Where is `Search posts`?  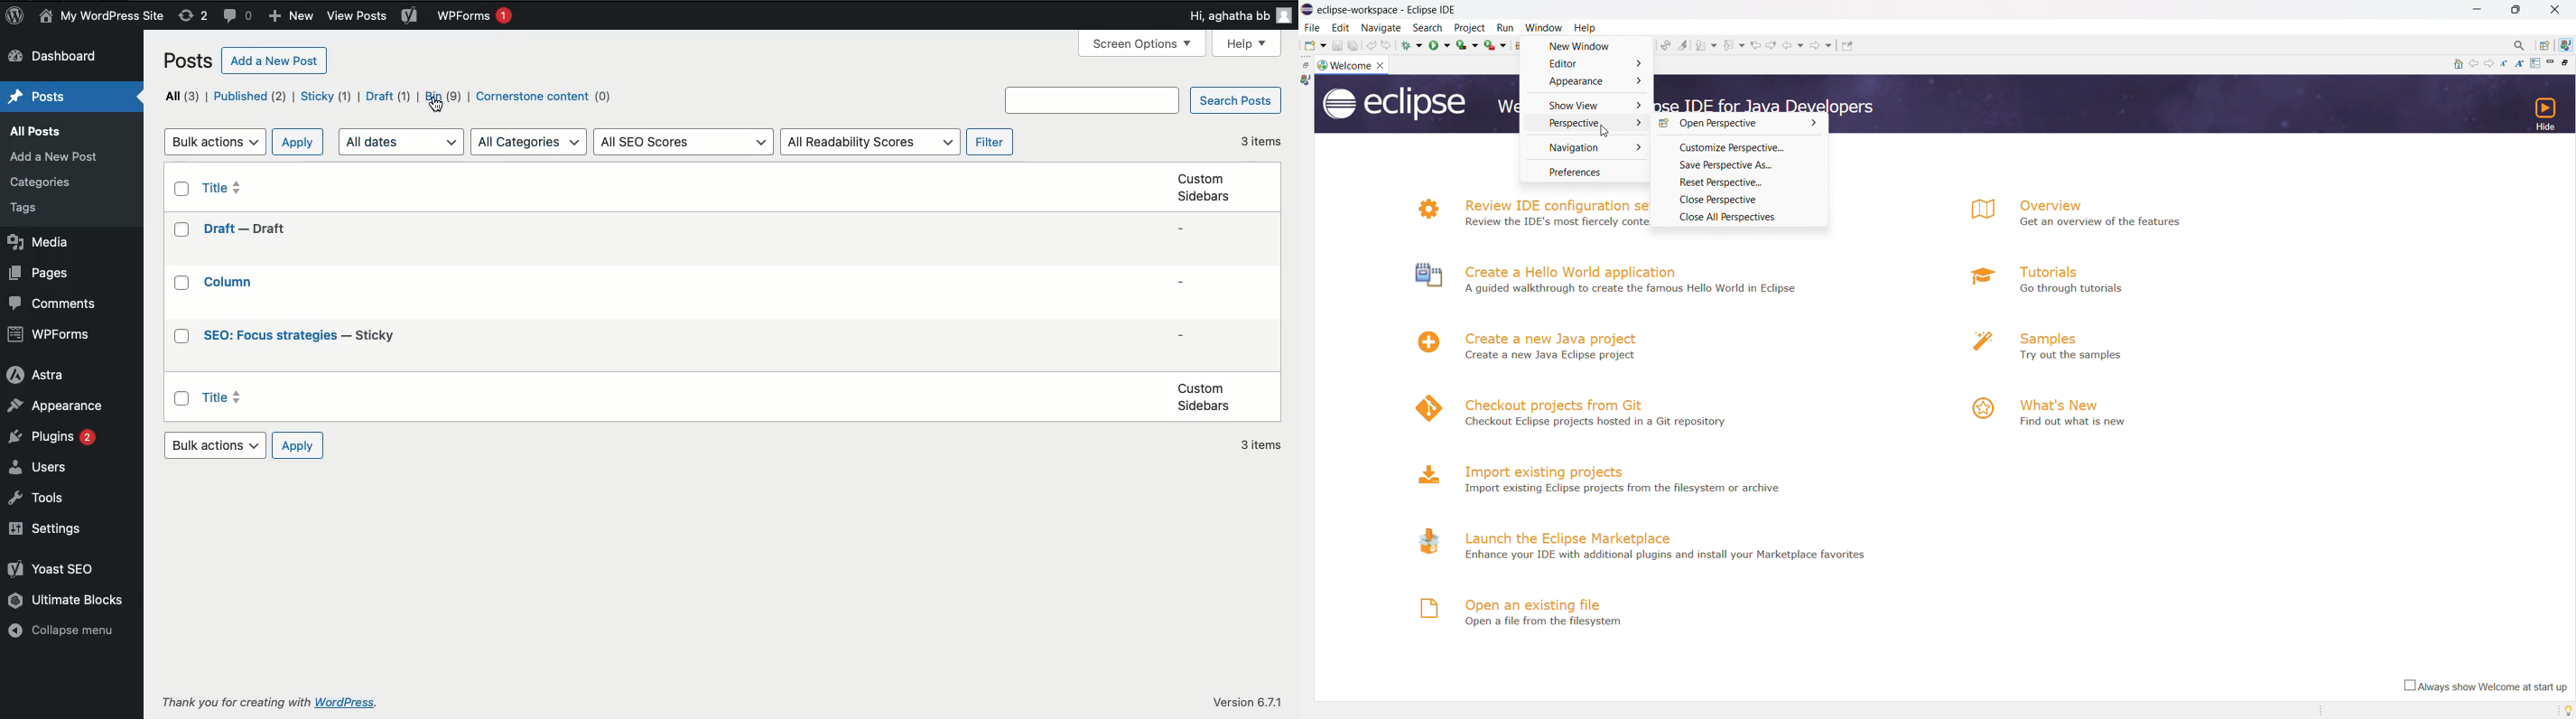 Search posts is located at coordinates (1238, 101).